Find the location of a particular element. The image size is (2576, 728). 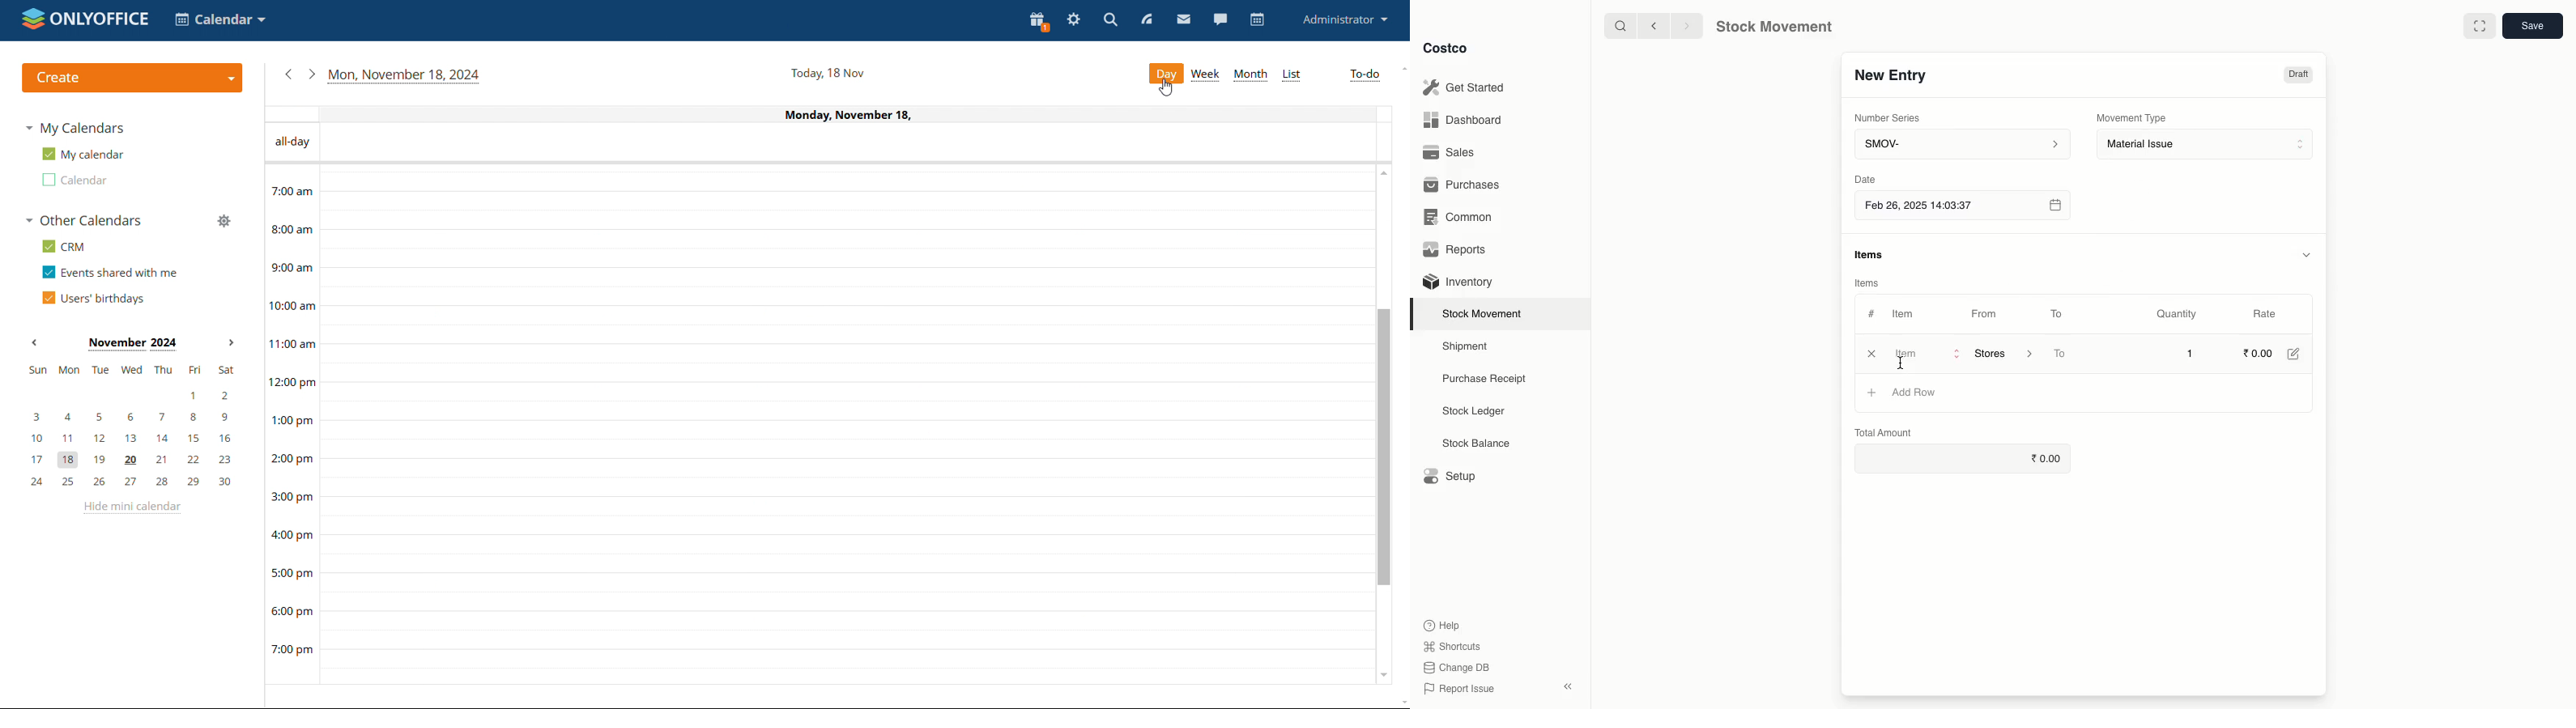

Report Issue is located at coordinates (1461, 689).